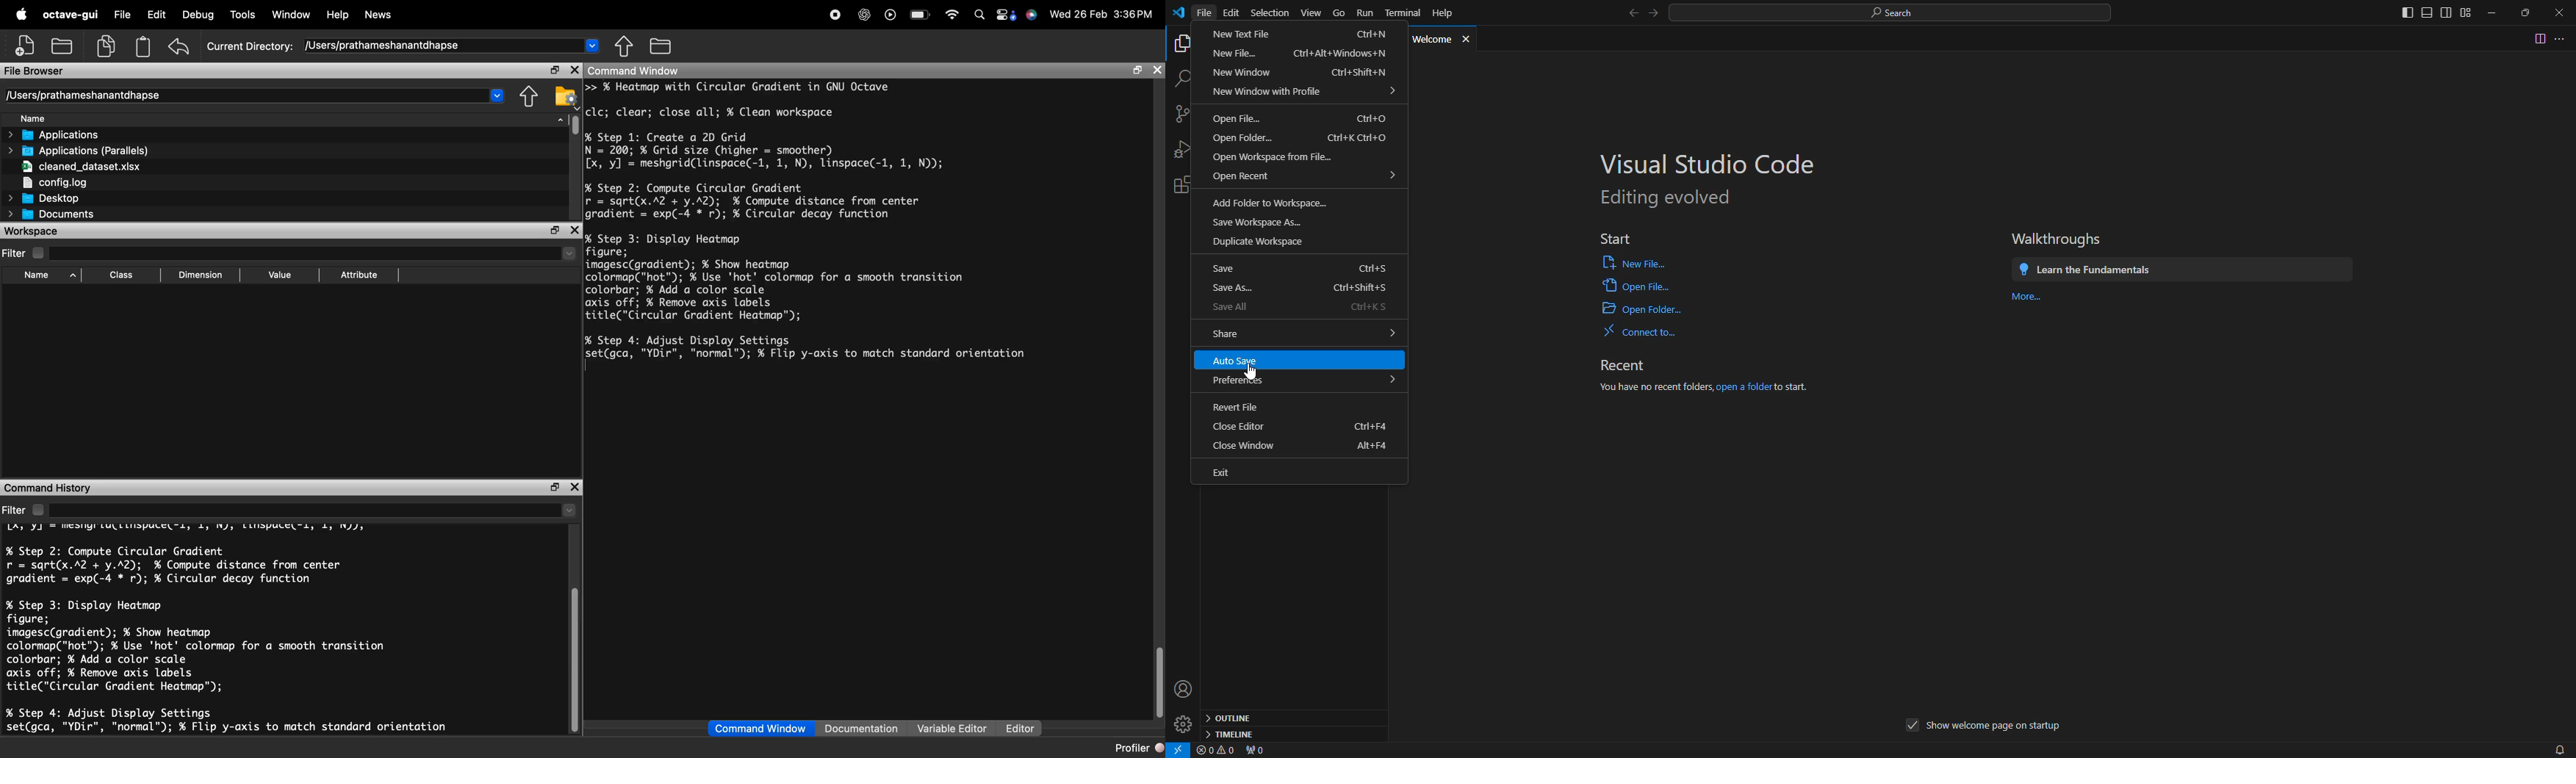 Image resolution: width=2576 pixels, height=784 pixels. I want to click on ctrl+k ctrl+o, so click(1357, 138).